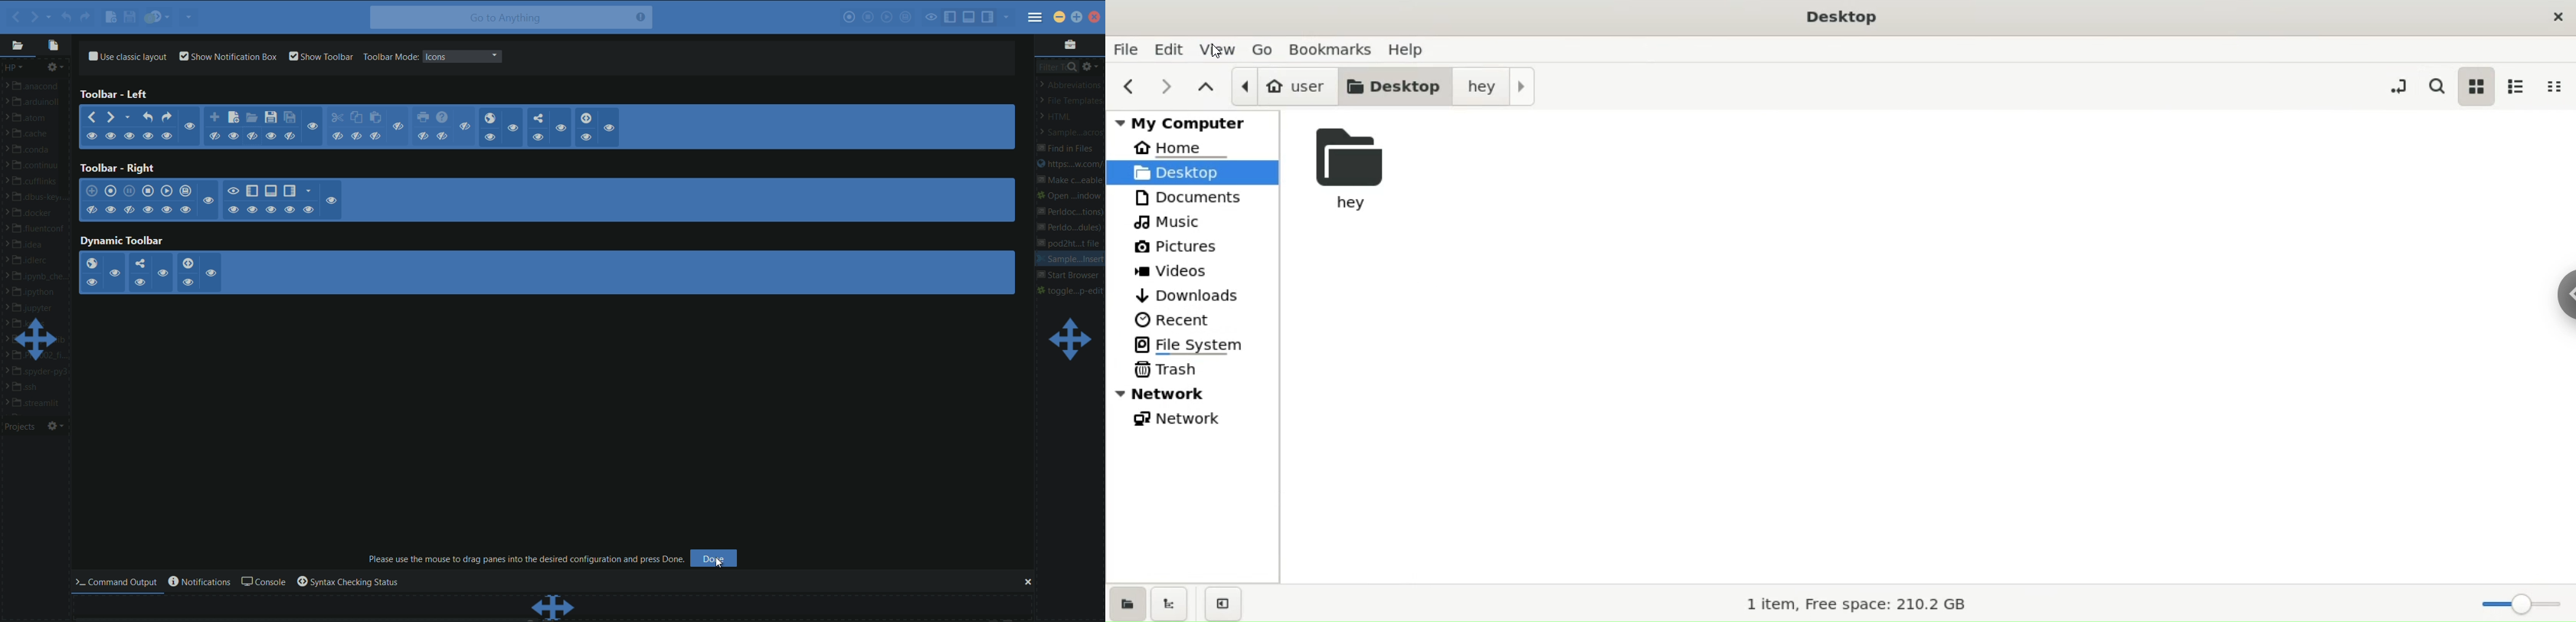  I want to click on show/hide, so click(337, 137).